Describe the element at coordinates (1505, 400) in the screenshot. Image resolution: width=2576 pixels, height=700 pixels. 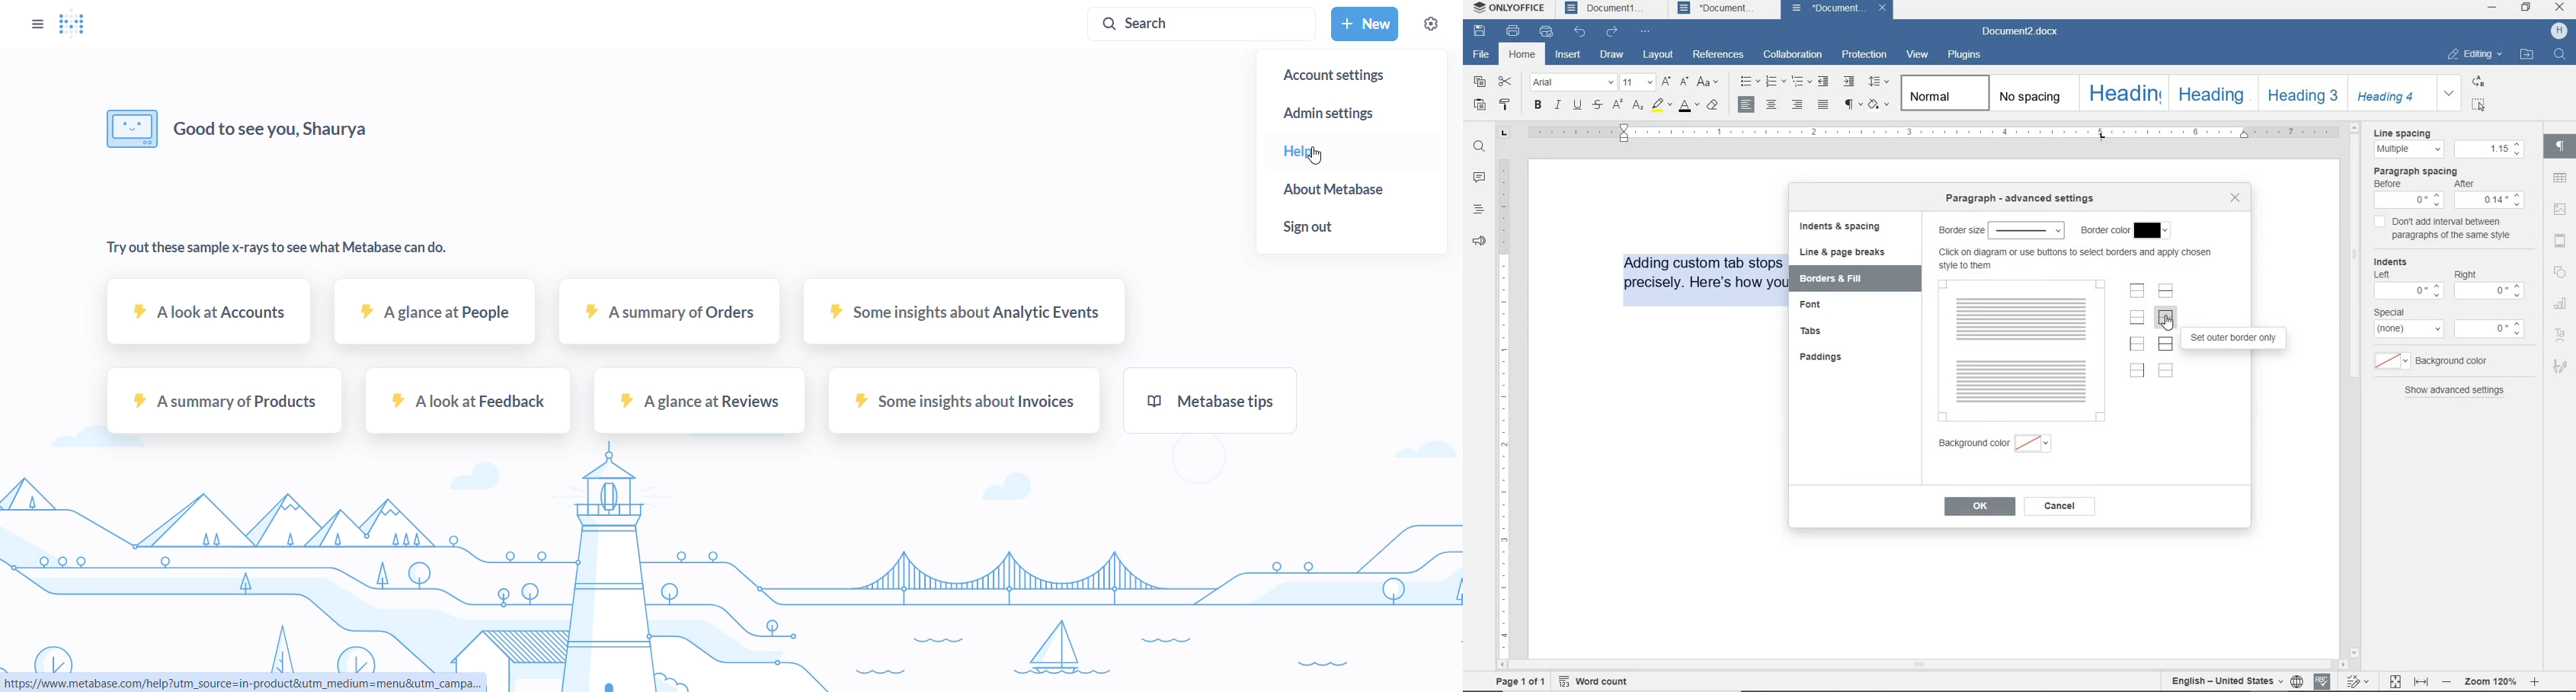
I see `ruler` at that location.